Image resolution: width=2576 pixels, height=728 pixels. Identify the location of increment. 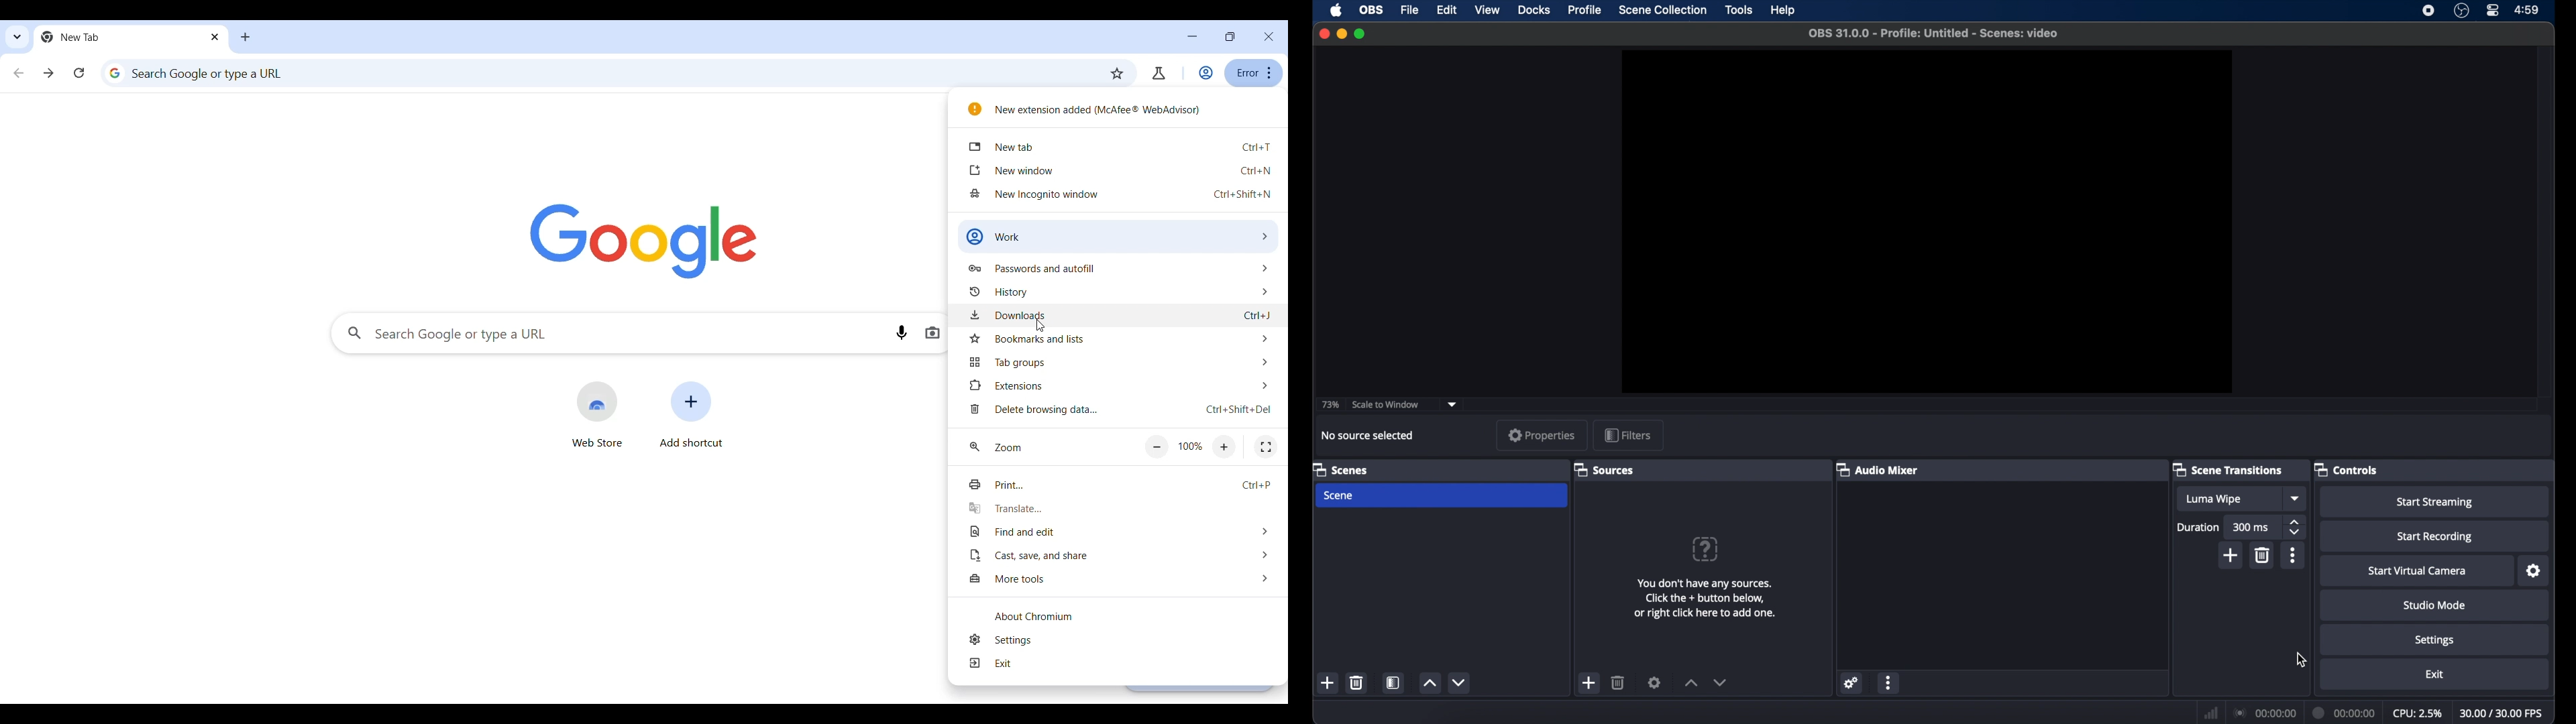
(1430, 683).